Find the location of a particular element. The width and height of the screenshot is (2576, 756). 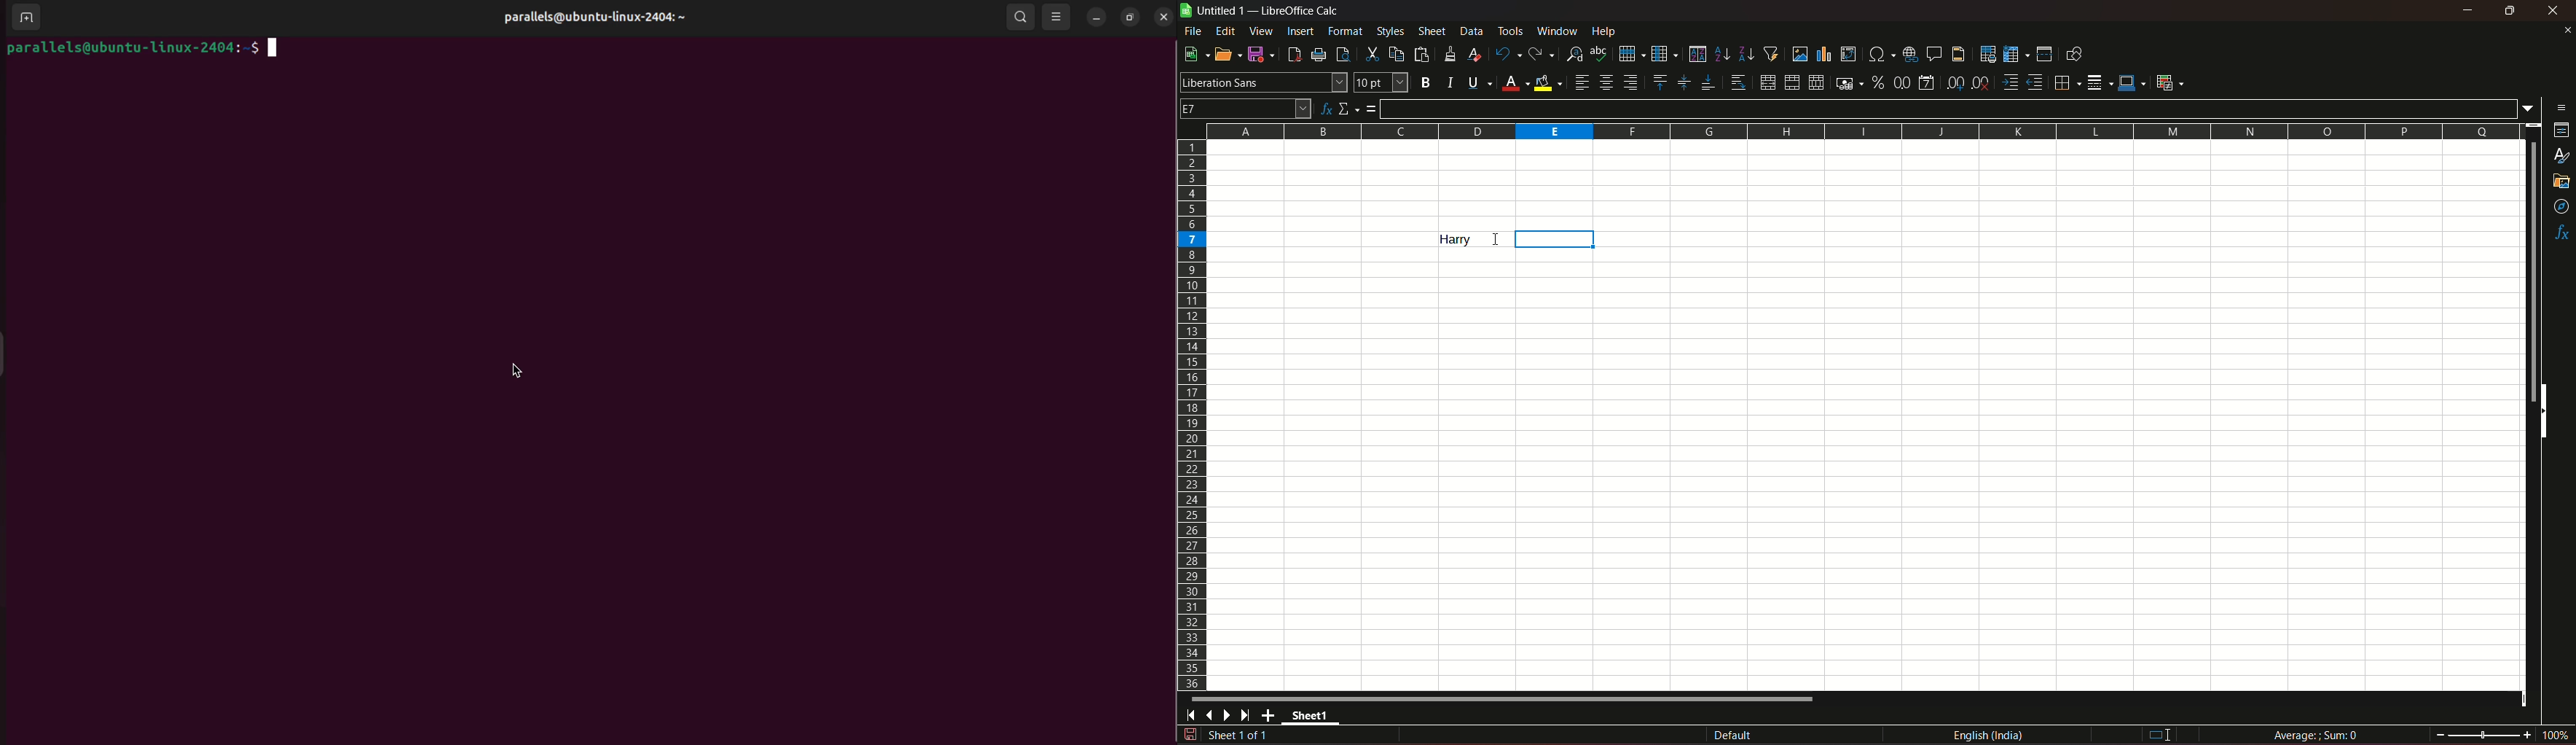

merge and center is located at coordinates (1767, 82).